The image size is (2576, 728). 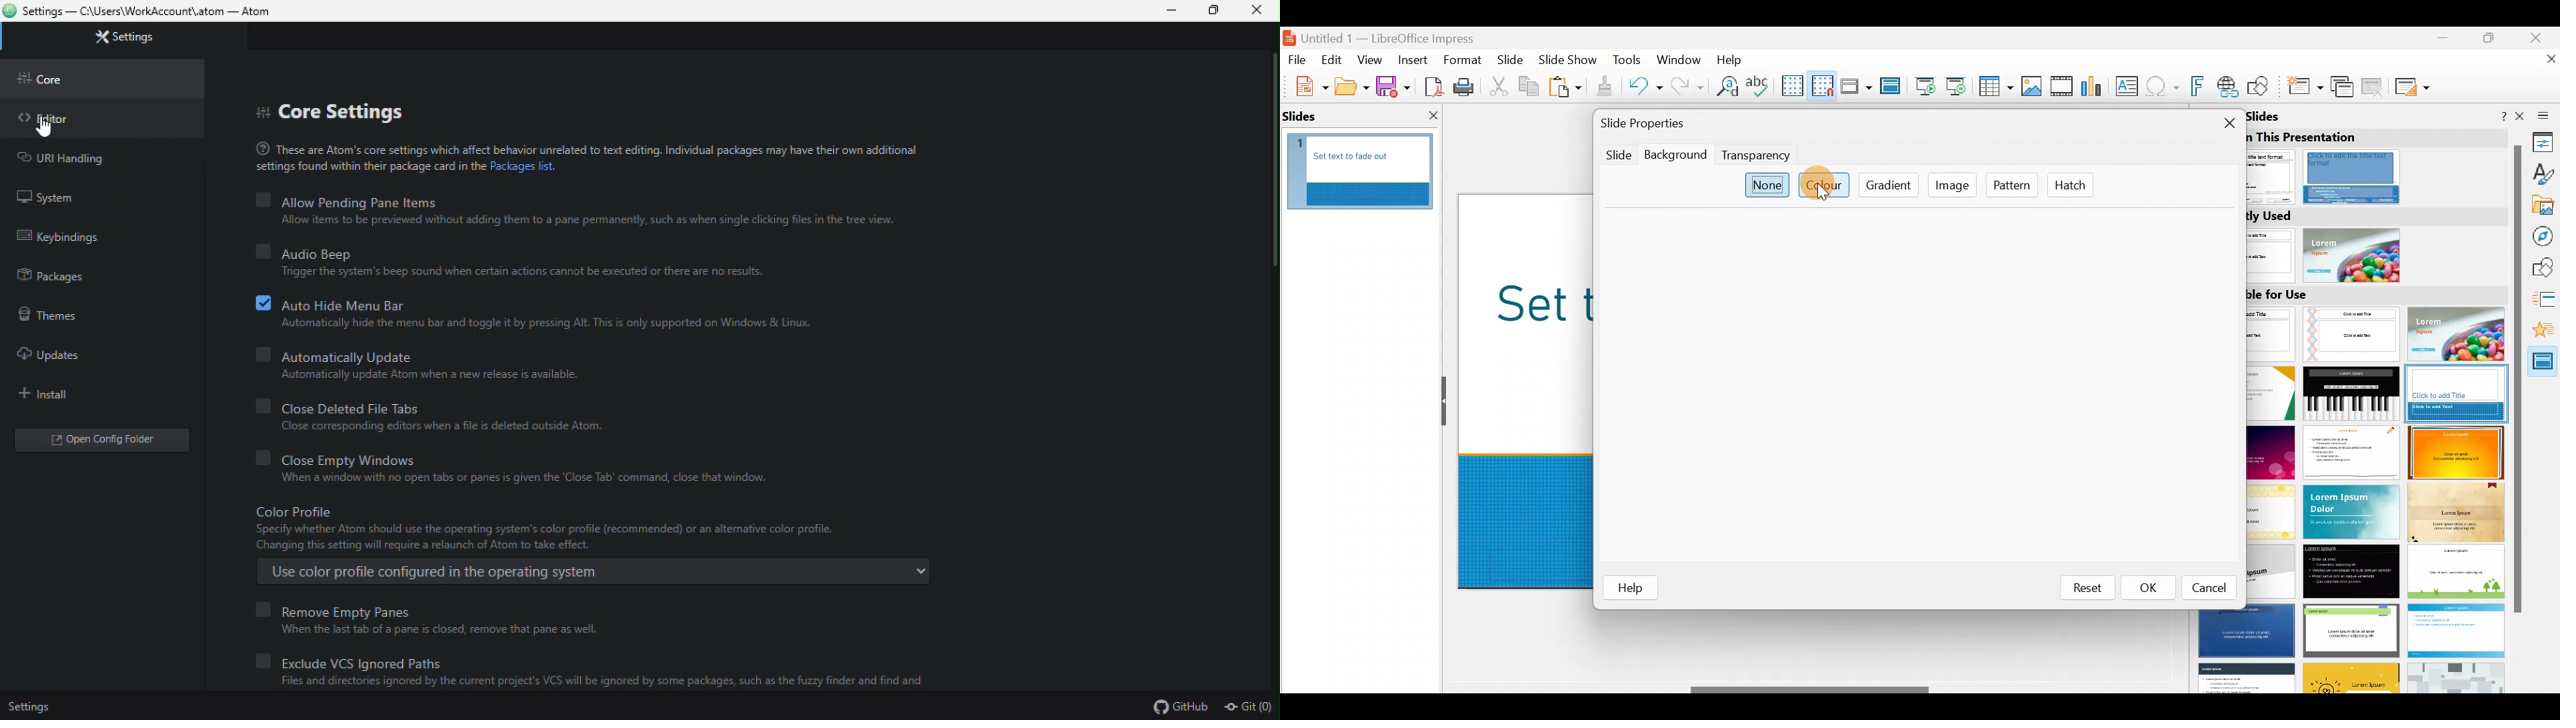 What do you see at coordinates (1892, 87) in the screenshot?
I see `Master slide` at bounding box center [1892, 87].